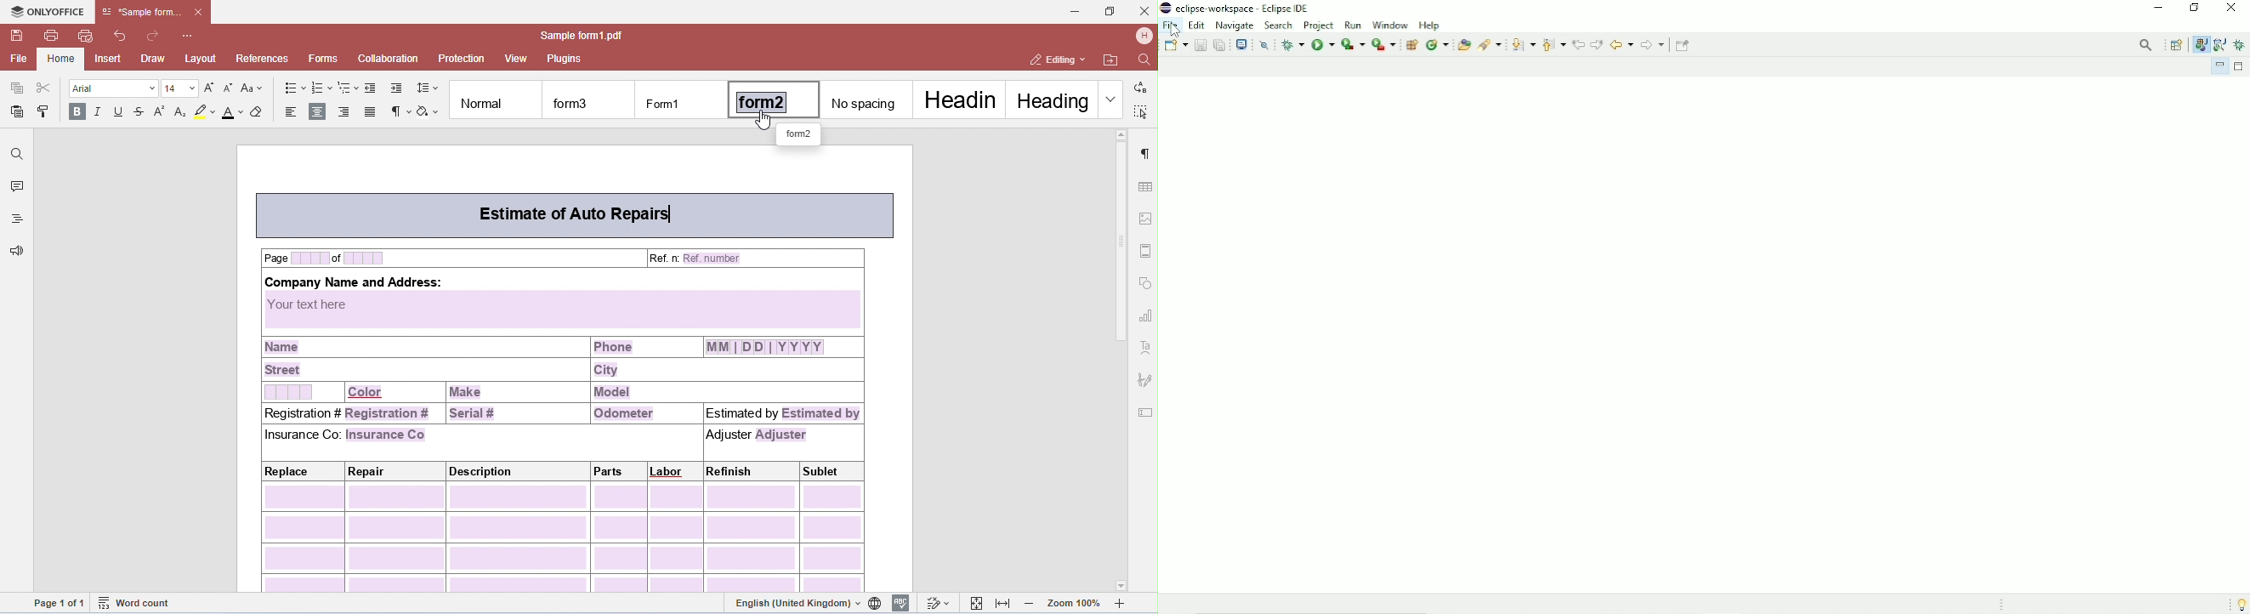 Image resolution: width=2268 pixels, height=616 pixels. What do you see at coordinates (2240, 67) in the screenshot?
I see `Maximize` at bounding box center [2240, 67].